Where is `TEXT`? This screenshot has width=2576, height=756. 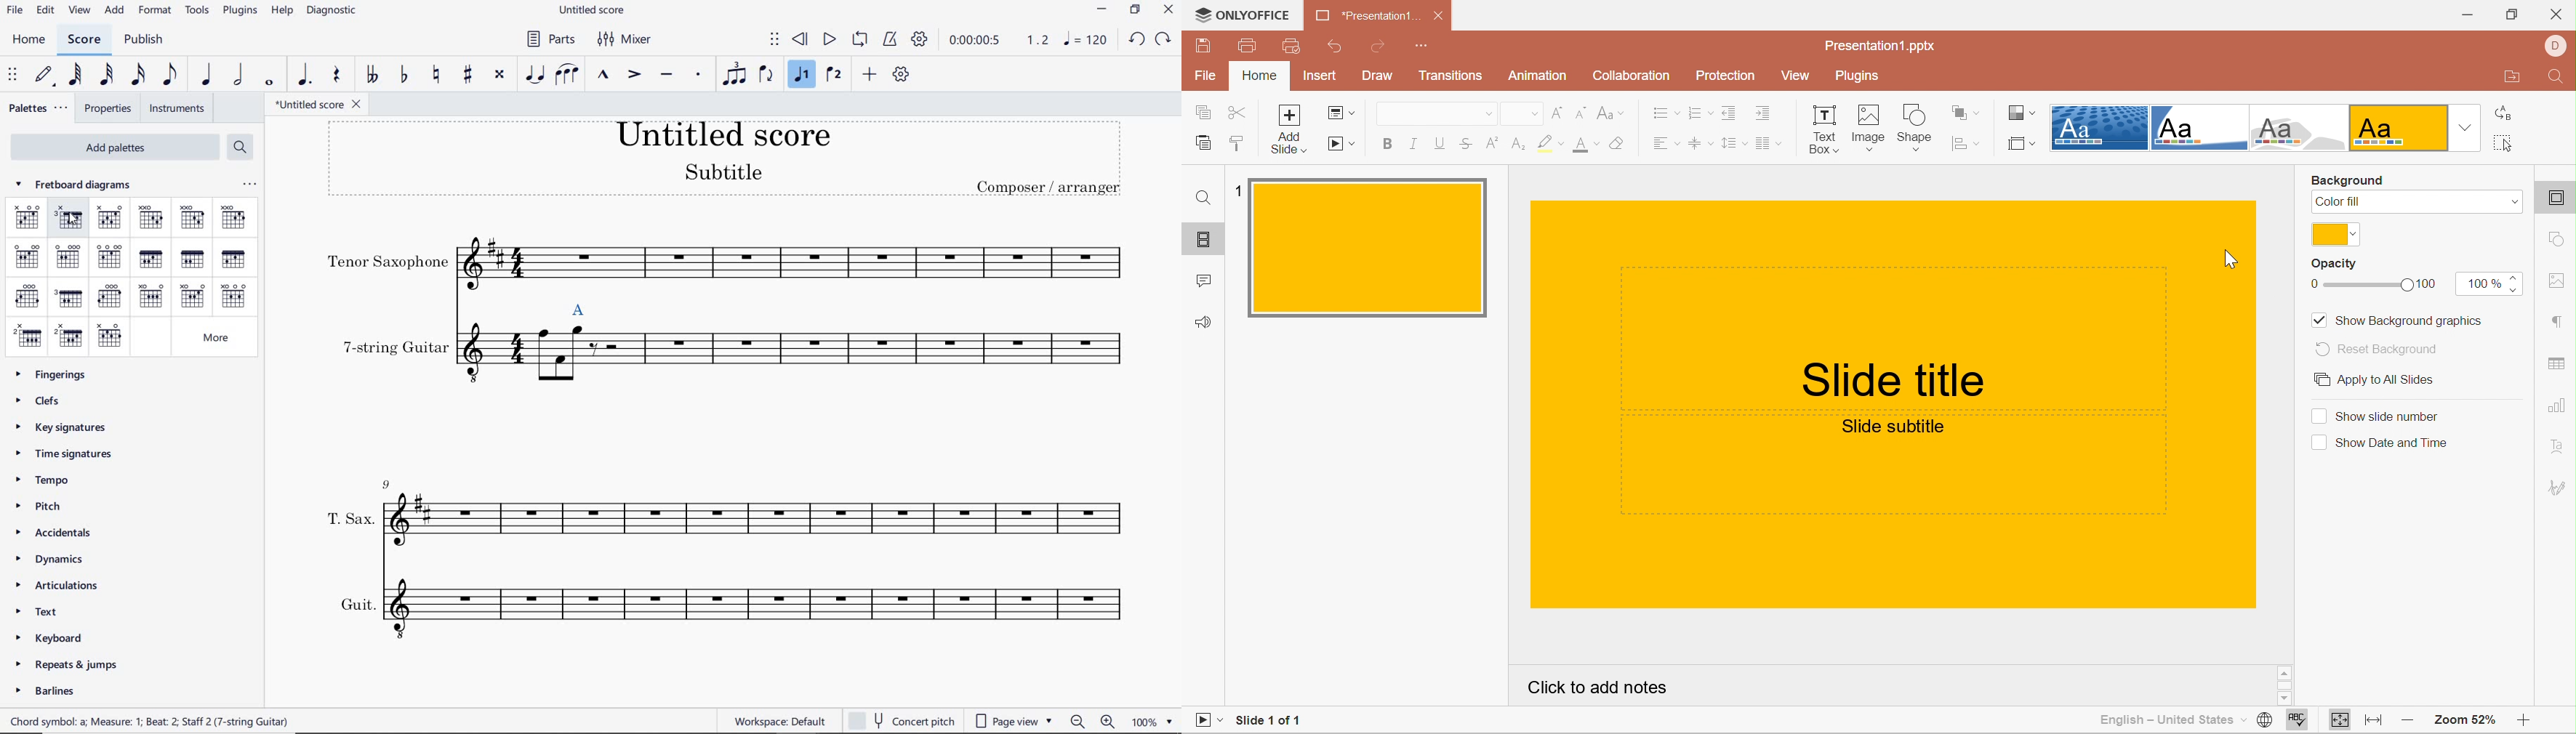 TEXT is located at coordinates (47, 612).